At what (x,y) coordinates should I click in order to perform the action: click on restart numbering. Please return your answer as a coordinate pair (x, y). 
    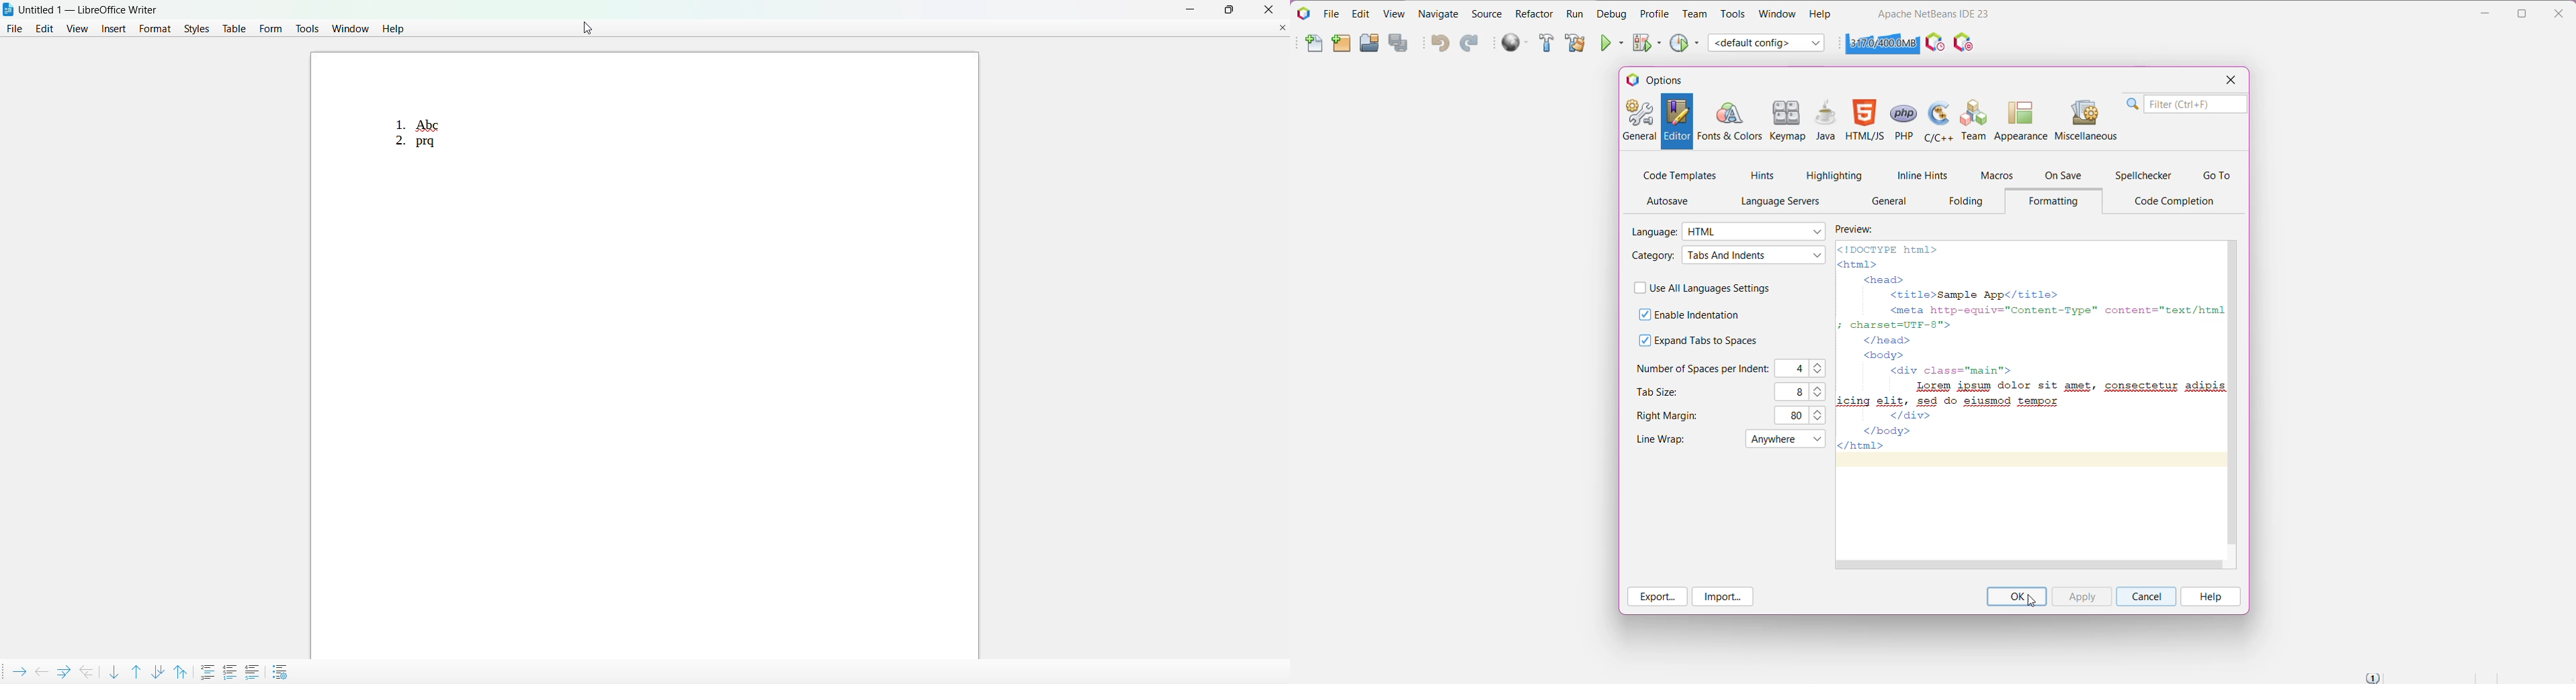
    Looking at the image, I should click on (231, 670).